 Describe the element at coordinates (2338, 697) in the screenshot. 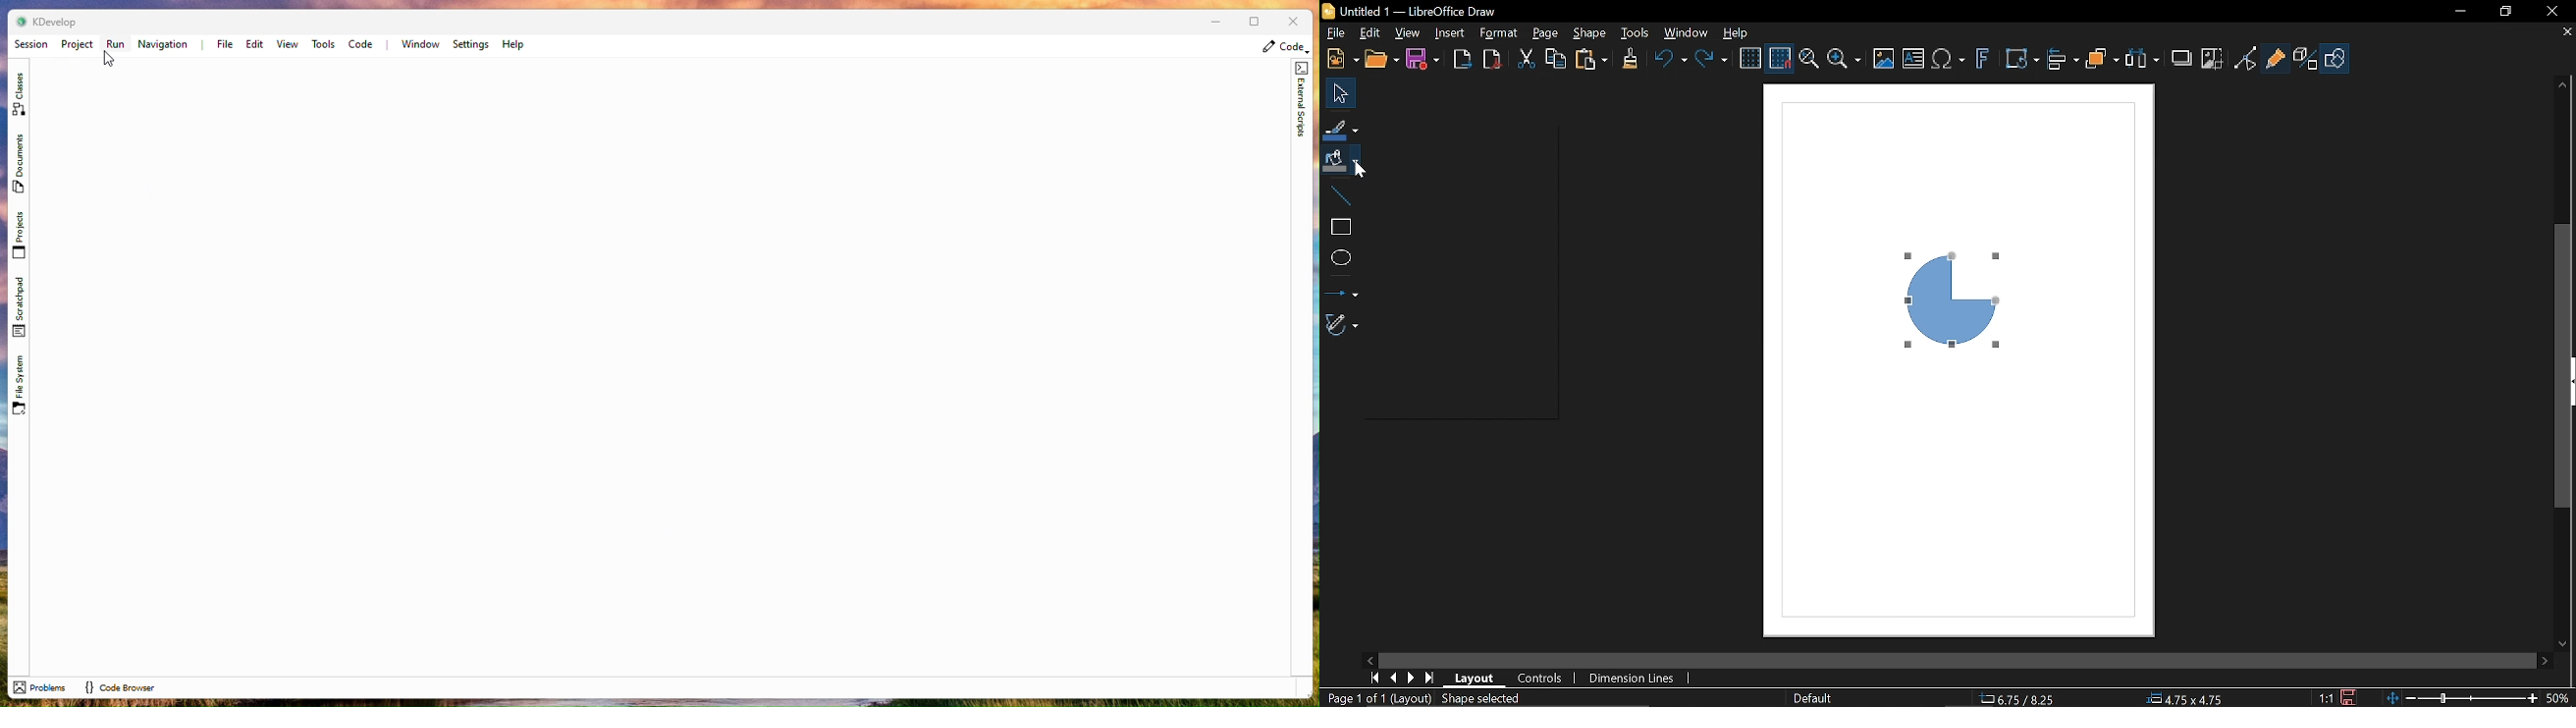

I see `1:1 (Scaling factor of the document)` at that location.